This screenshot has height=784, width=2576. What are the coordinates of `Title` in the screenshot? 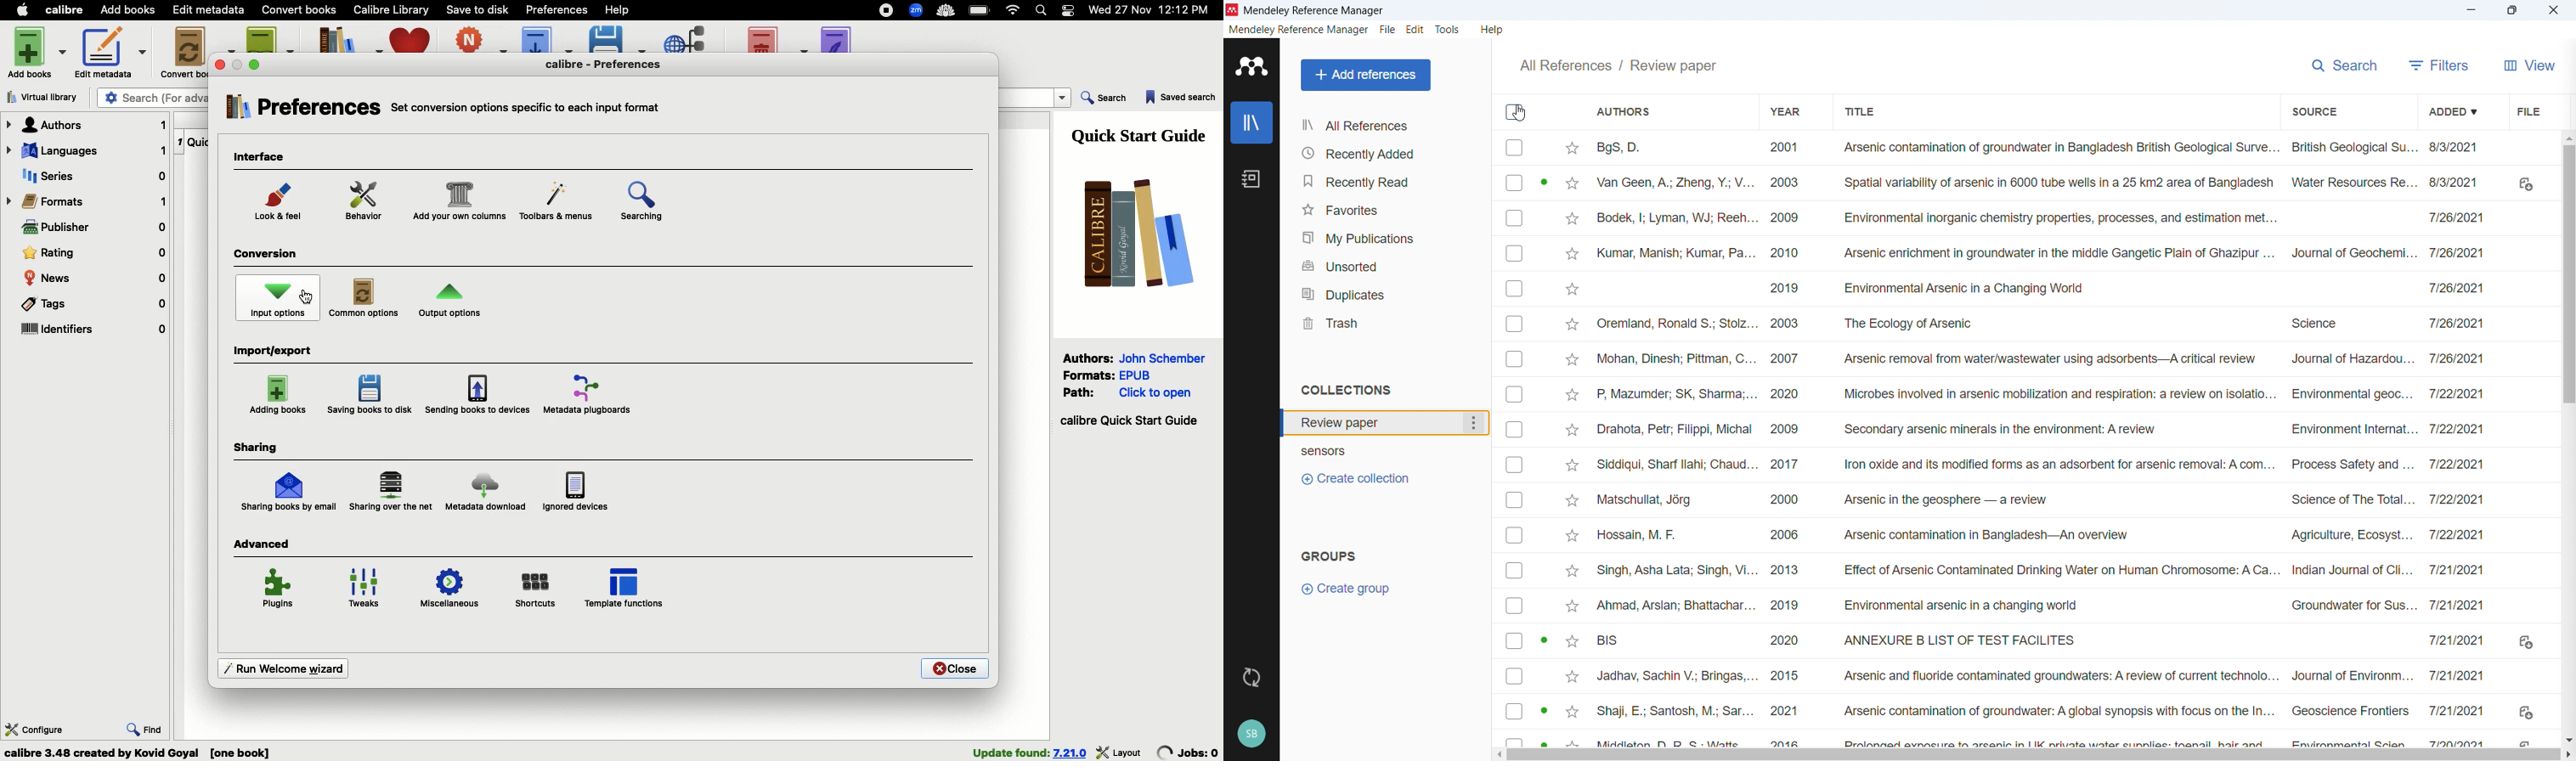 It's located at (1859, 110).